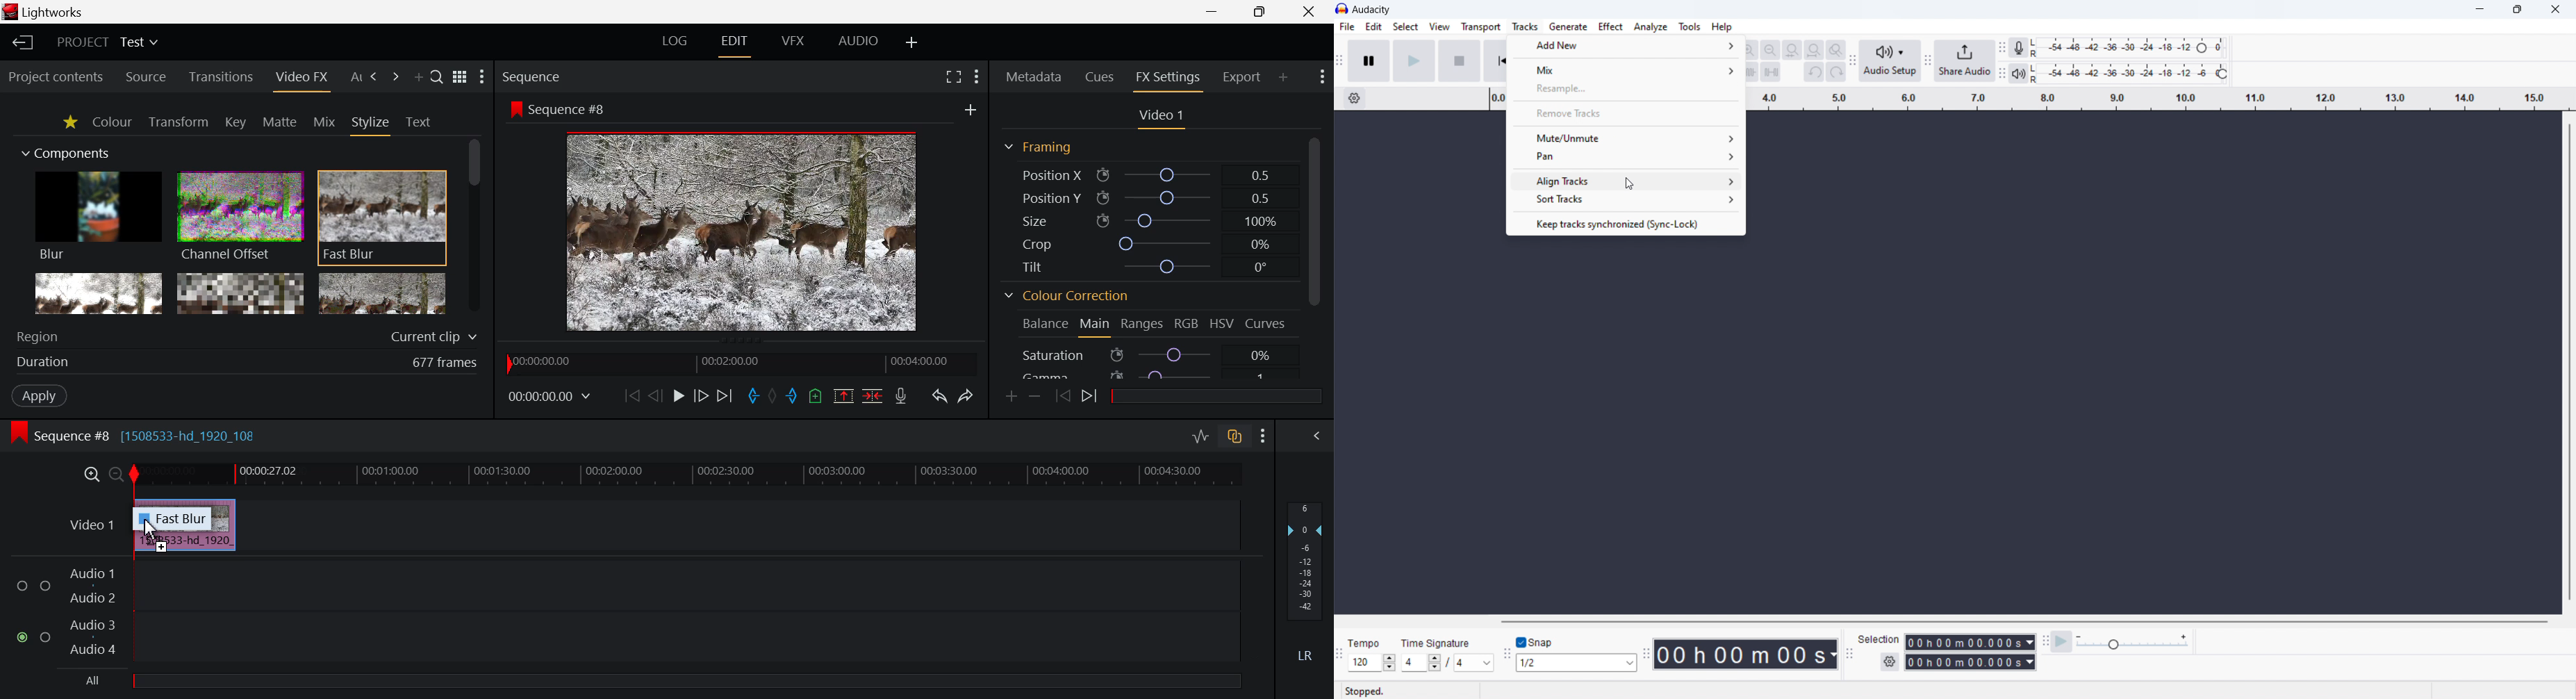 This screenshot has height=700, width=2576. What do you see at coordinates (874, 396) in the screenshot?
I see `Delete/Cut` at bounding box center [874, 396].